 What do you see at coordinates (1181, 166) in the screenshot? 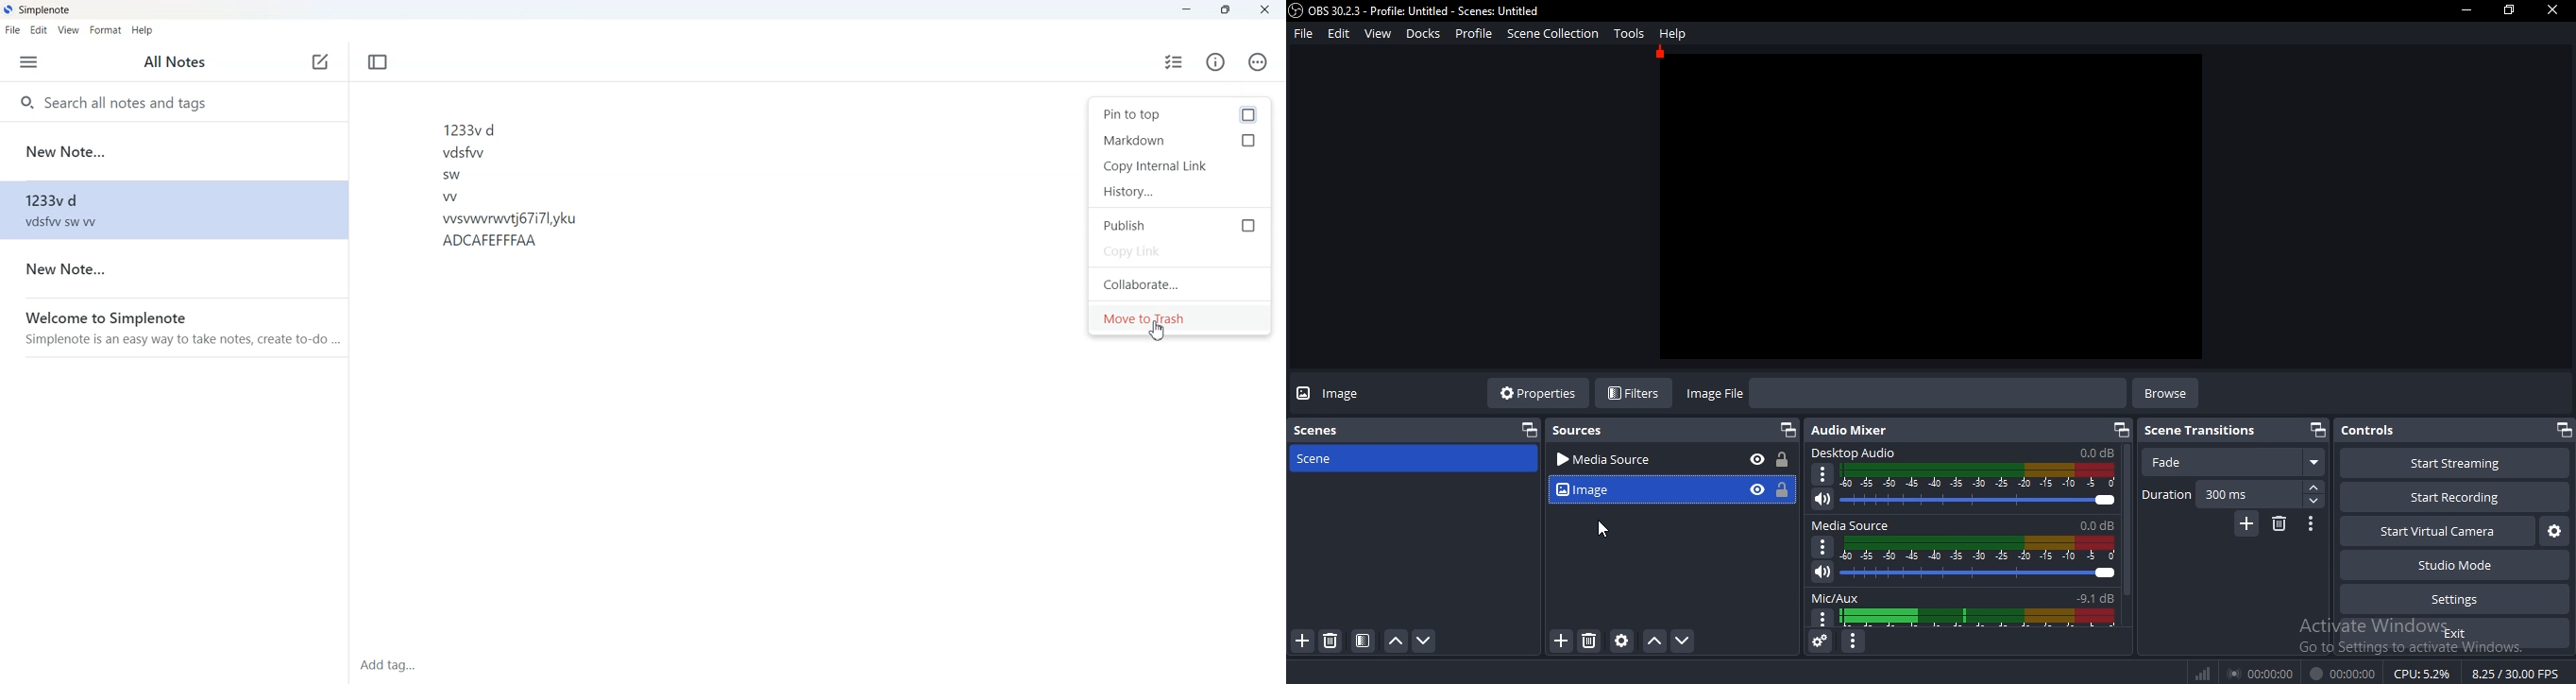
I see `Copy internal link` at bounding box center [1181, 166].